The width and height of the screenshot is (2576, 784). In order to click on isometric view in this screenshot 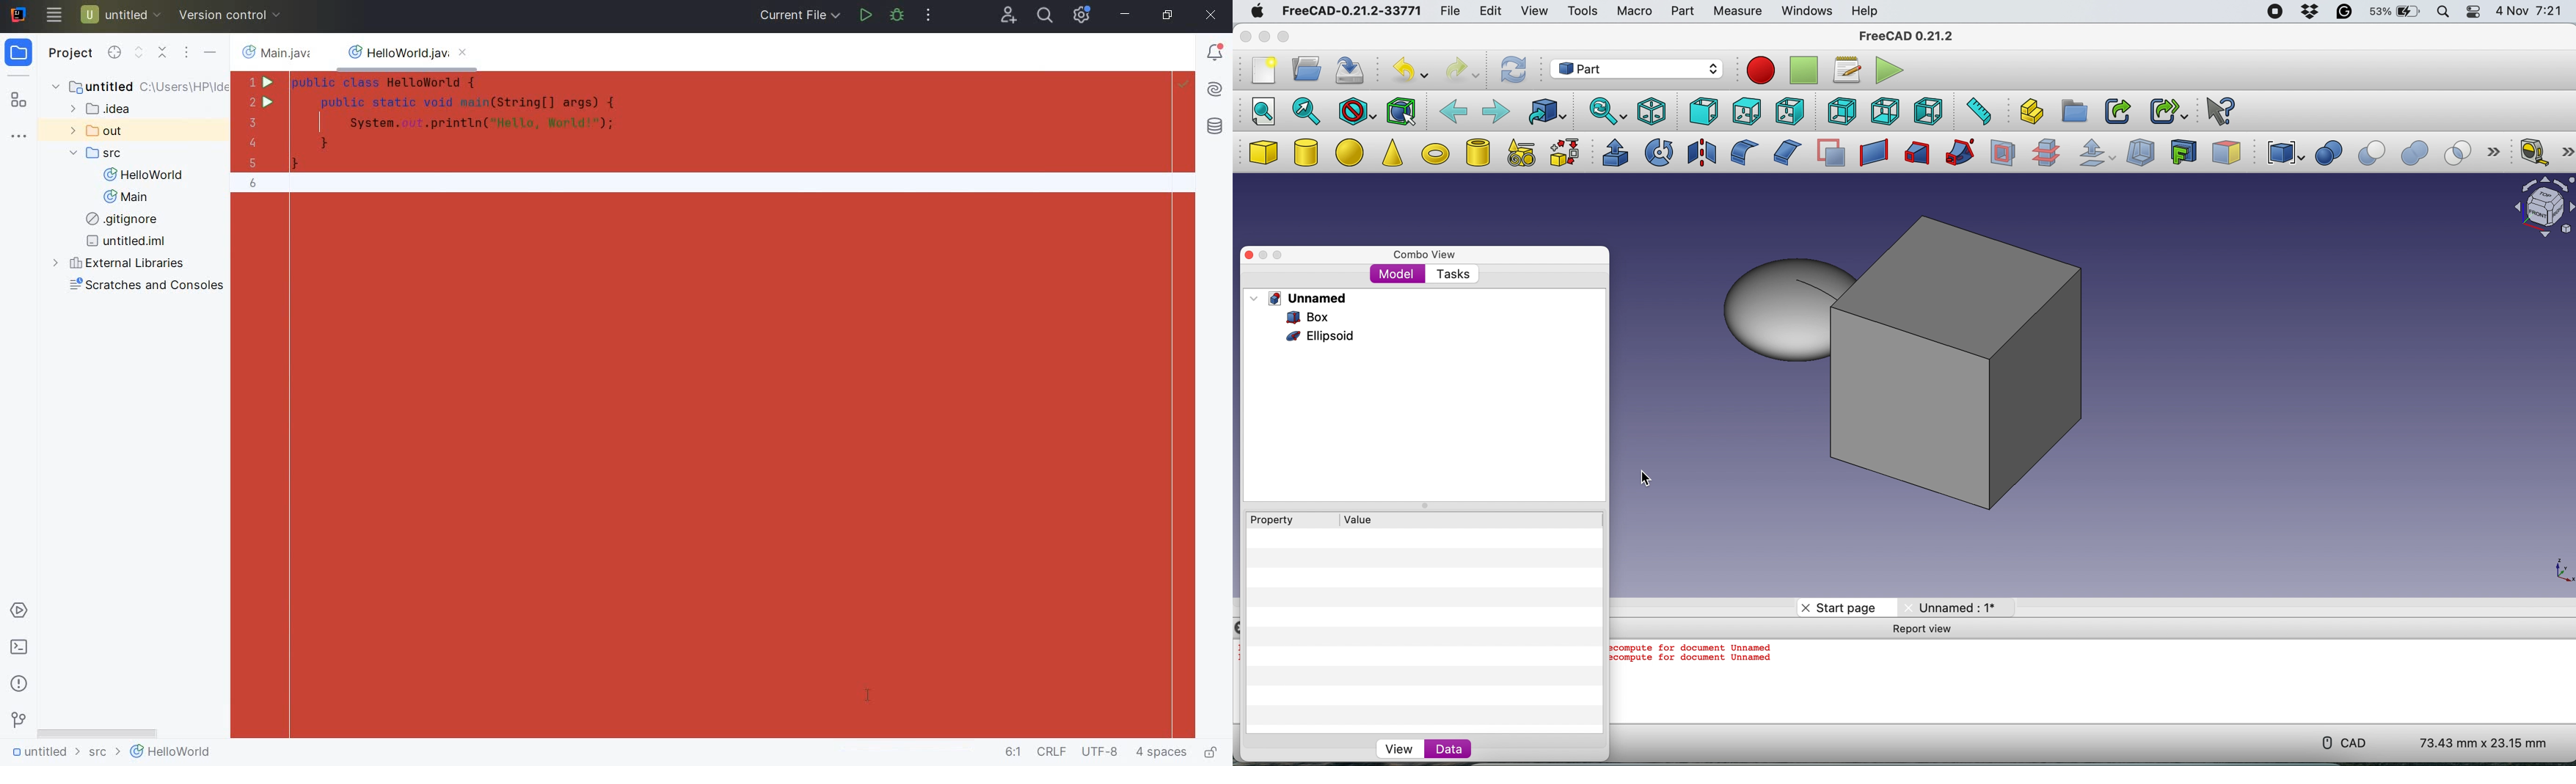, I will do `click(1653, 111)`.